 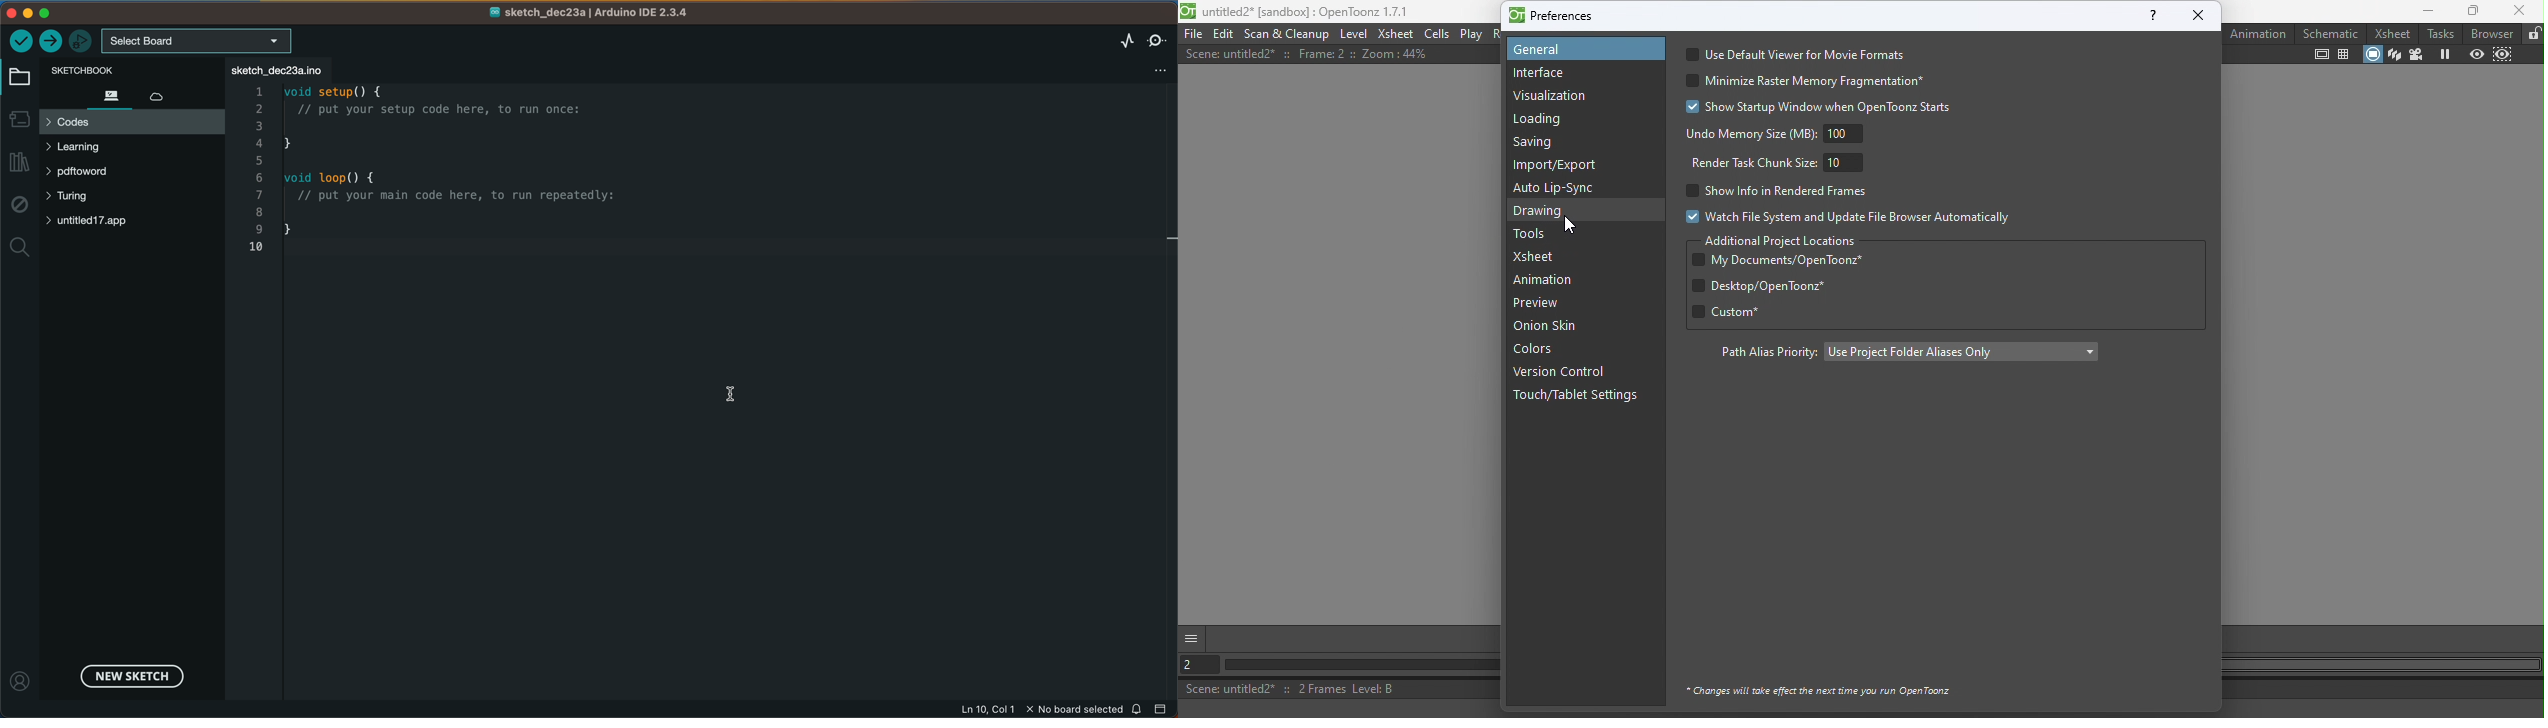 What do you see at coordinates (2489, 33) in the screenshot?
I see `Browser` at bounding box center [2489, 33].